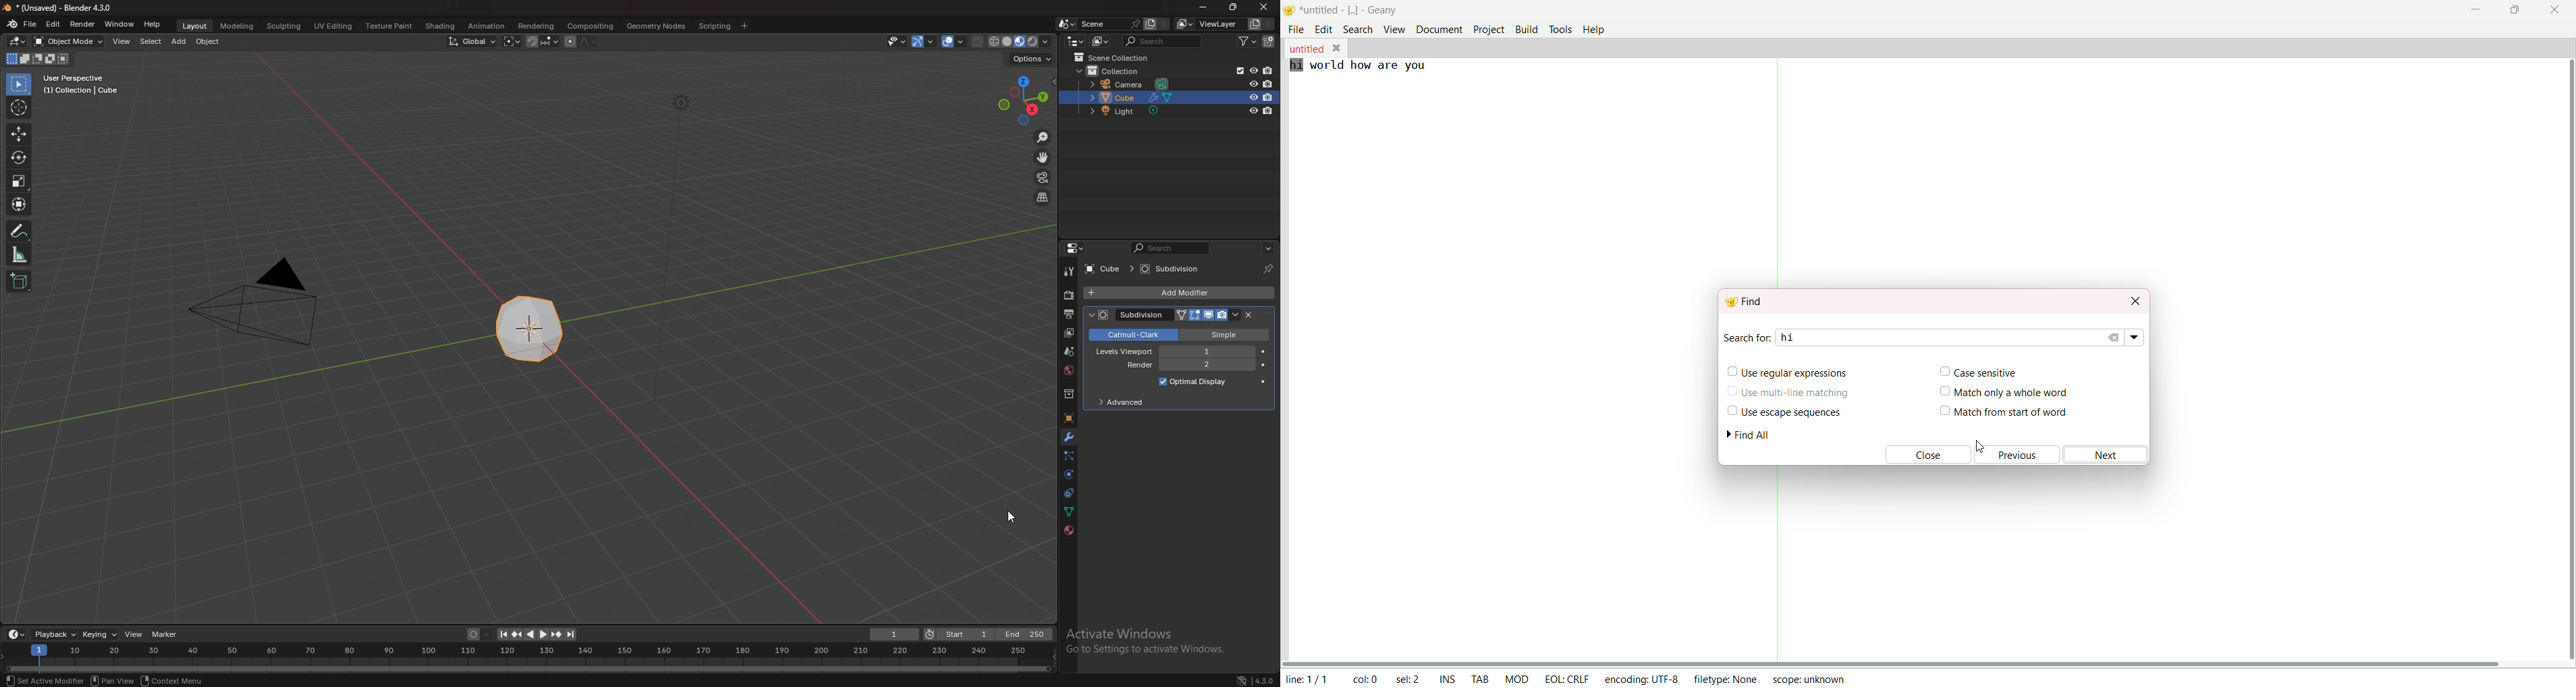 This screenshot has width=2576, height=700. I want to click on ins, so click(1448, 678).